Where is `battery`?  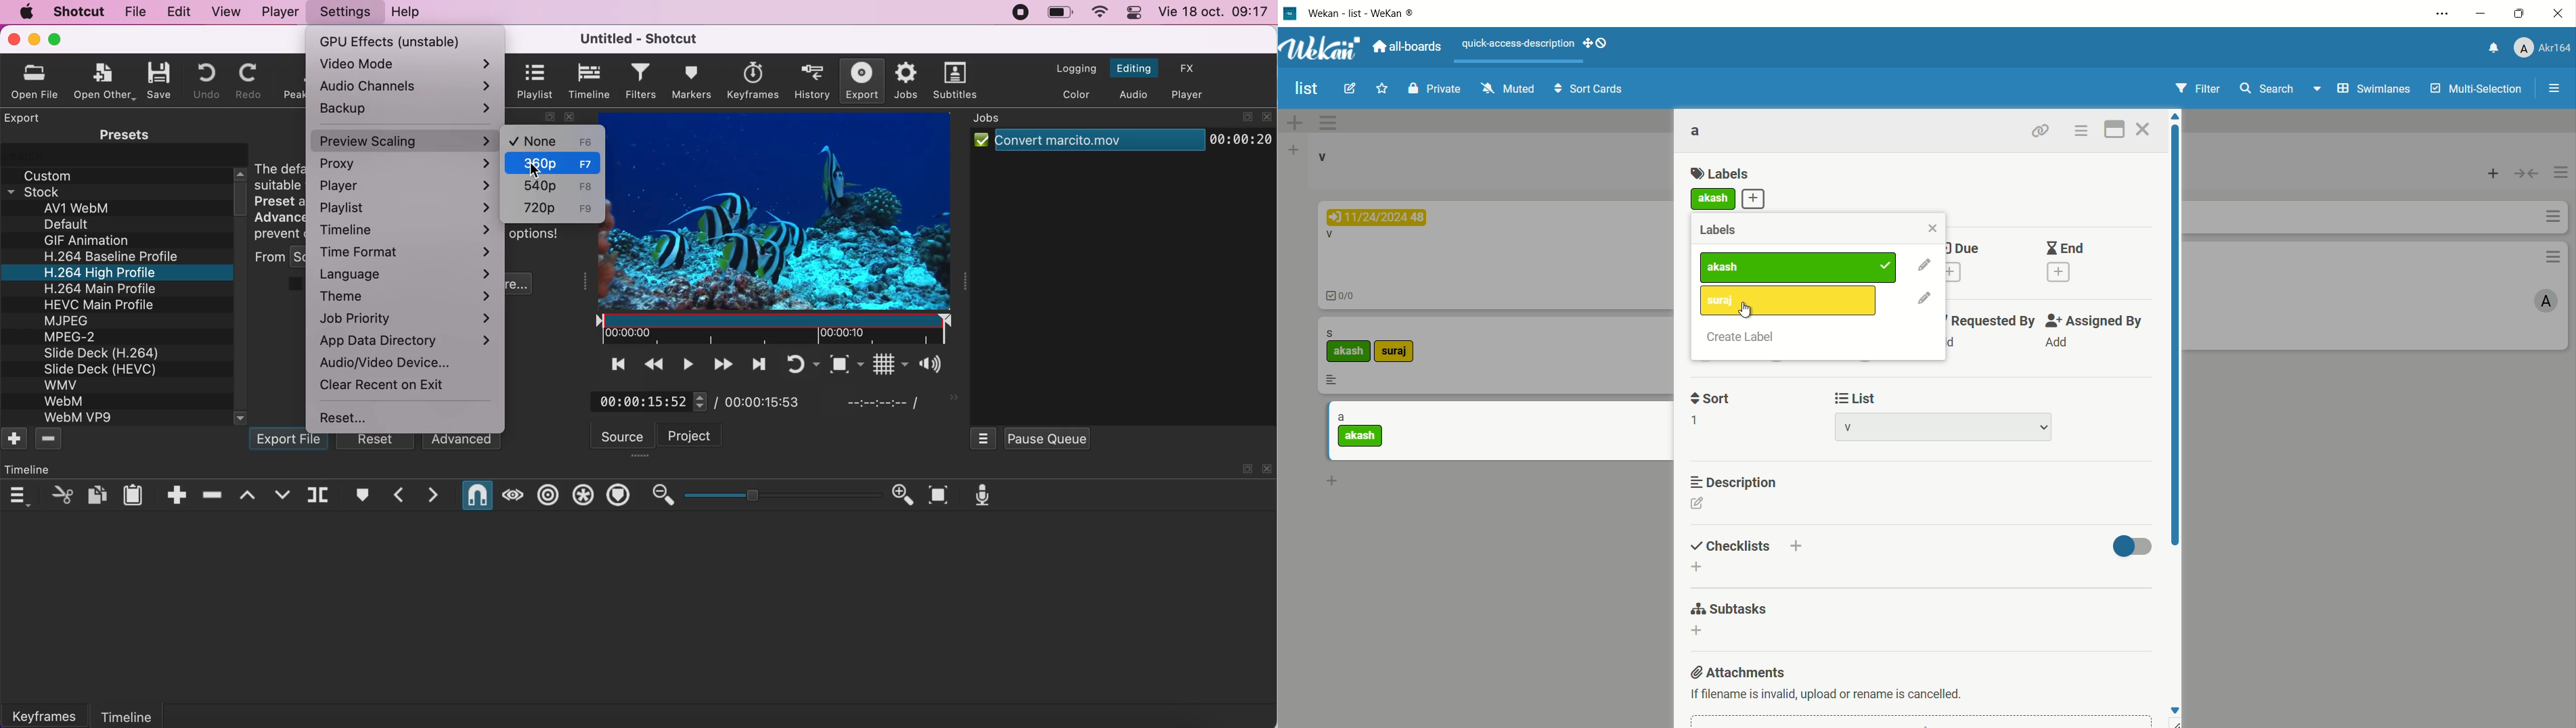
battery is located at coordinates (1060, 13).